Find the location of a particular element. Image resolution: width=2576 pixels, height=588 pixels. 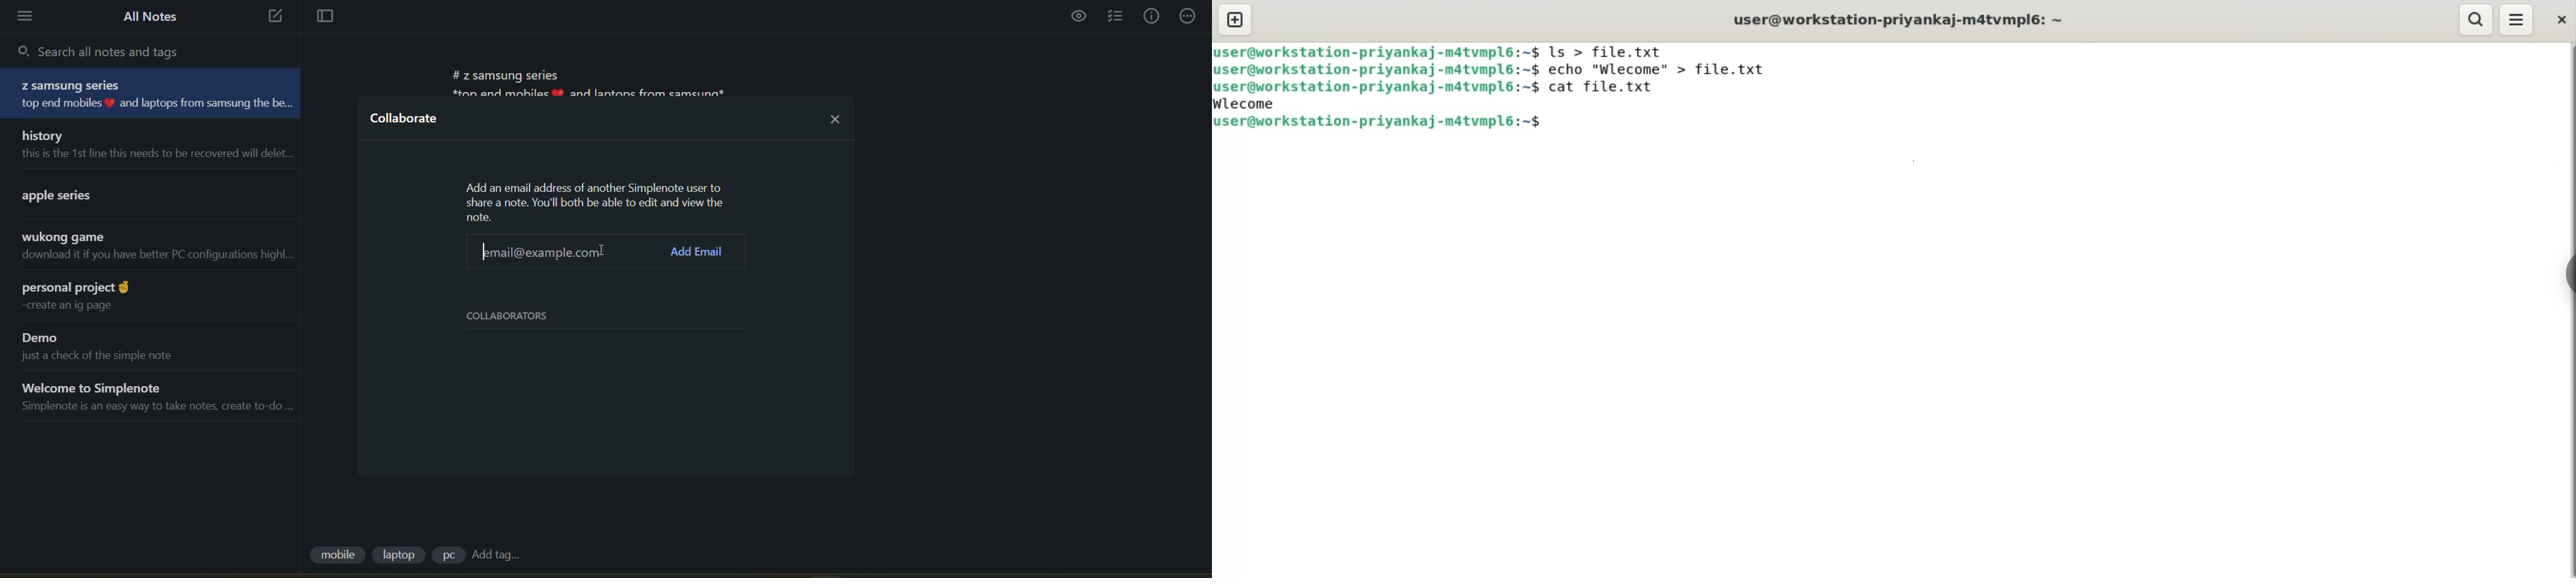

cursor is located at coordinates (599, 251).